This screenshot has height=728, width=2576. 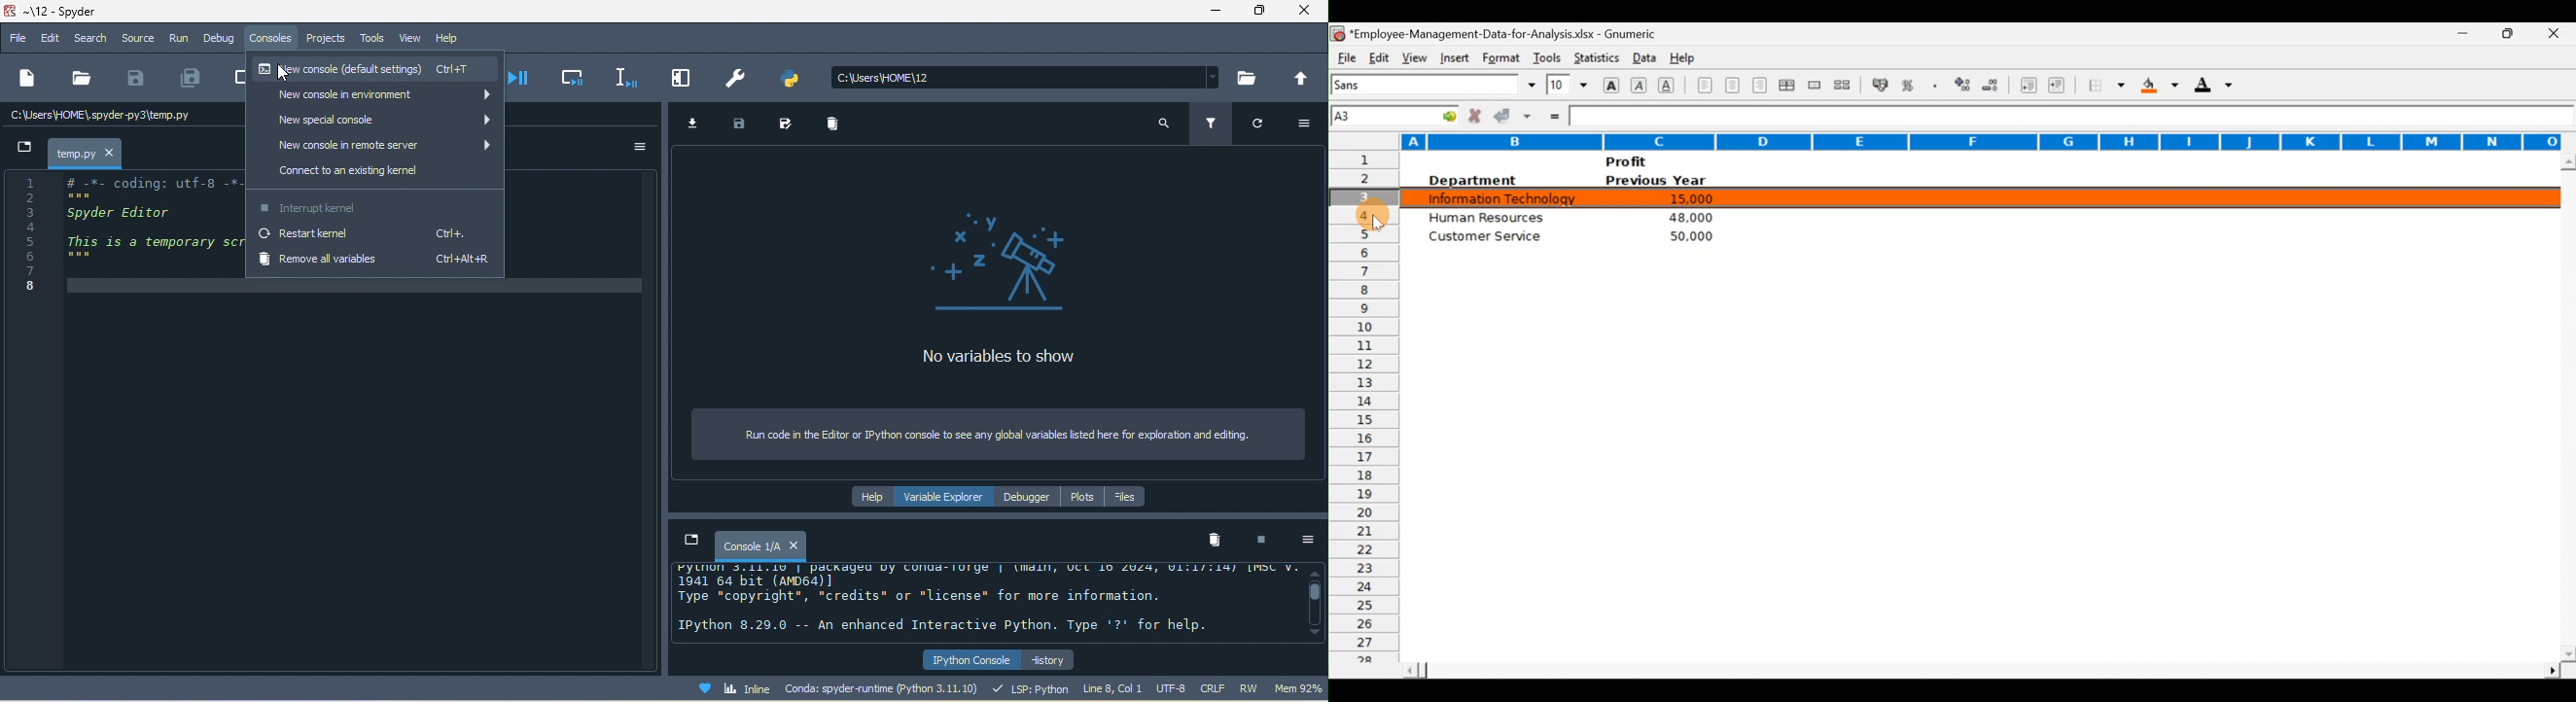 I want to click on remove all, so click(x=838, y=128).